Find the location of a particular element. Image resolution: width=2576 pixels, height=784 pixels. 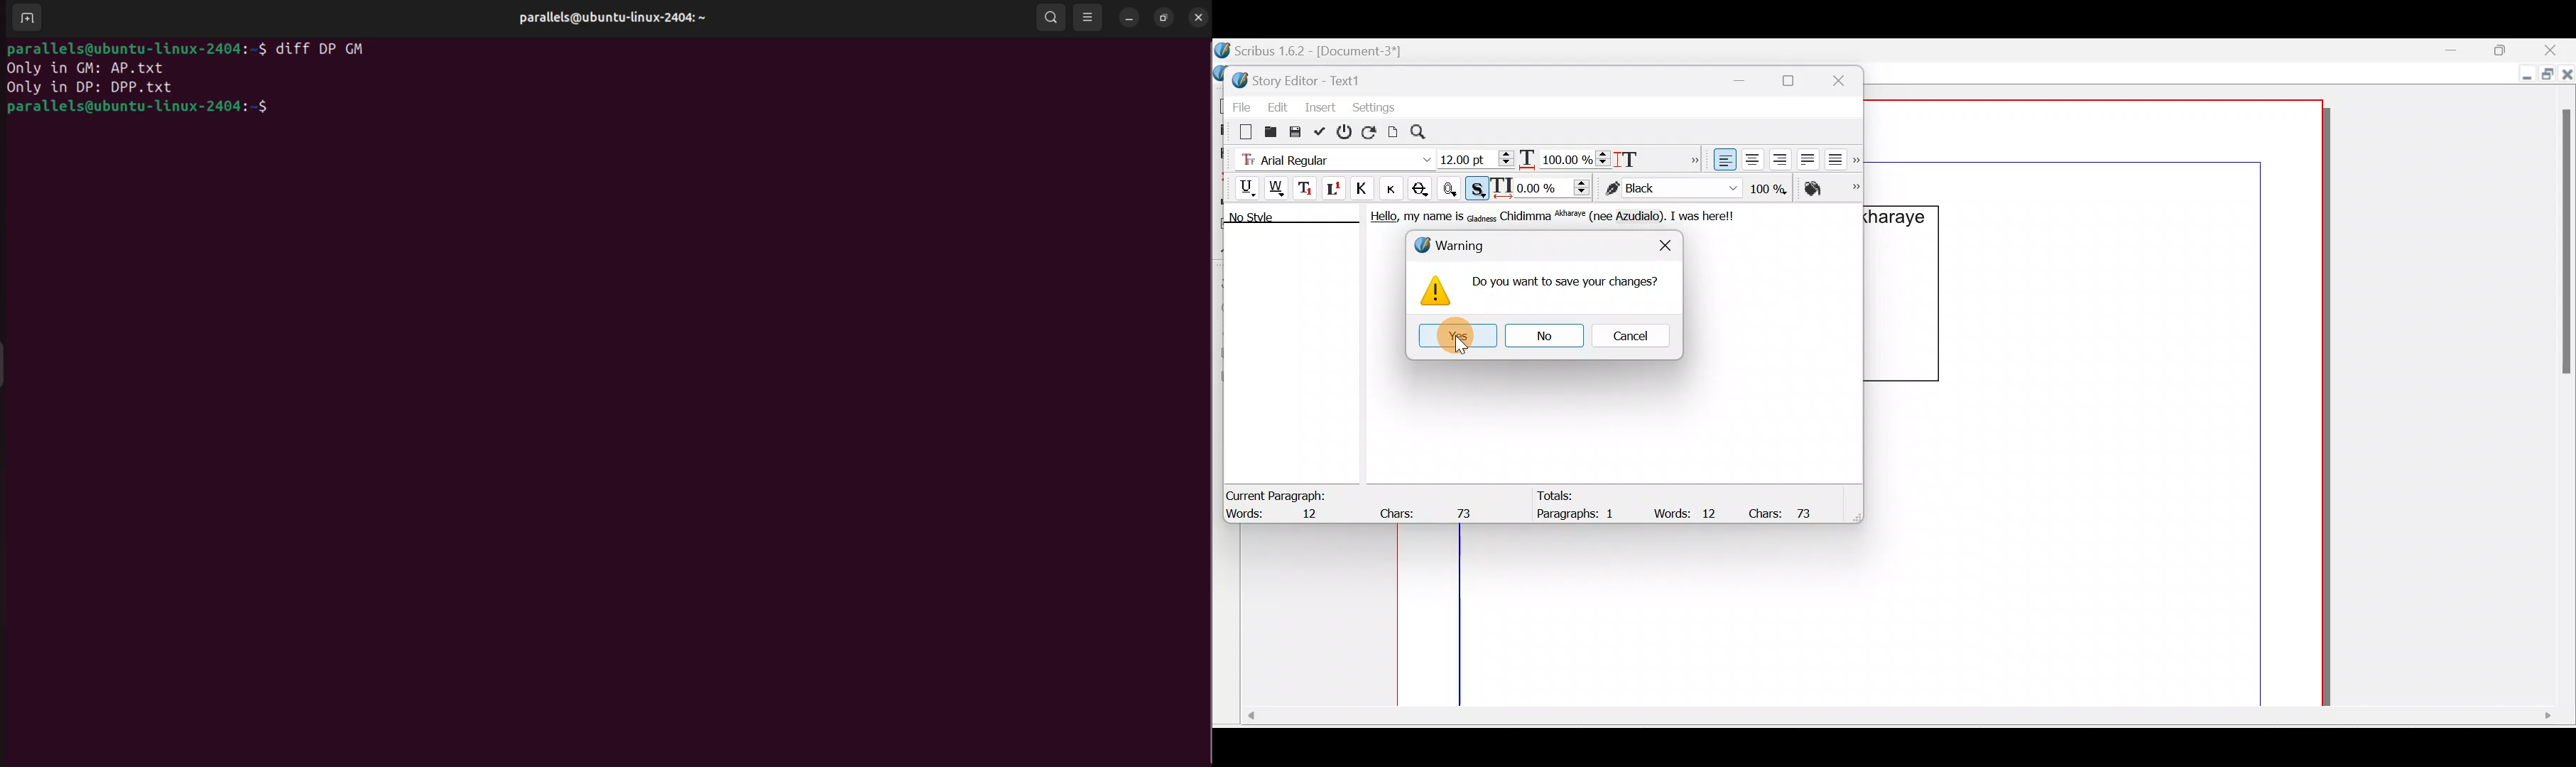

Words: 12 is located at coordinates (1688, 513).